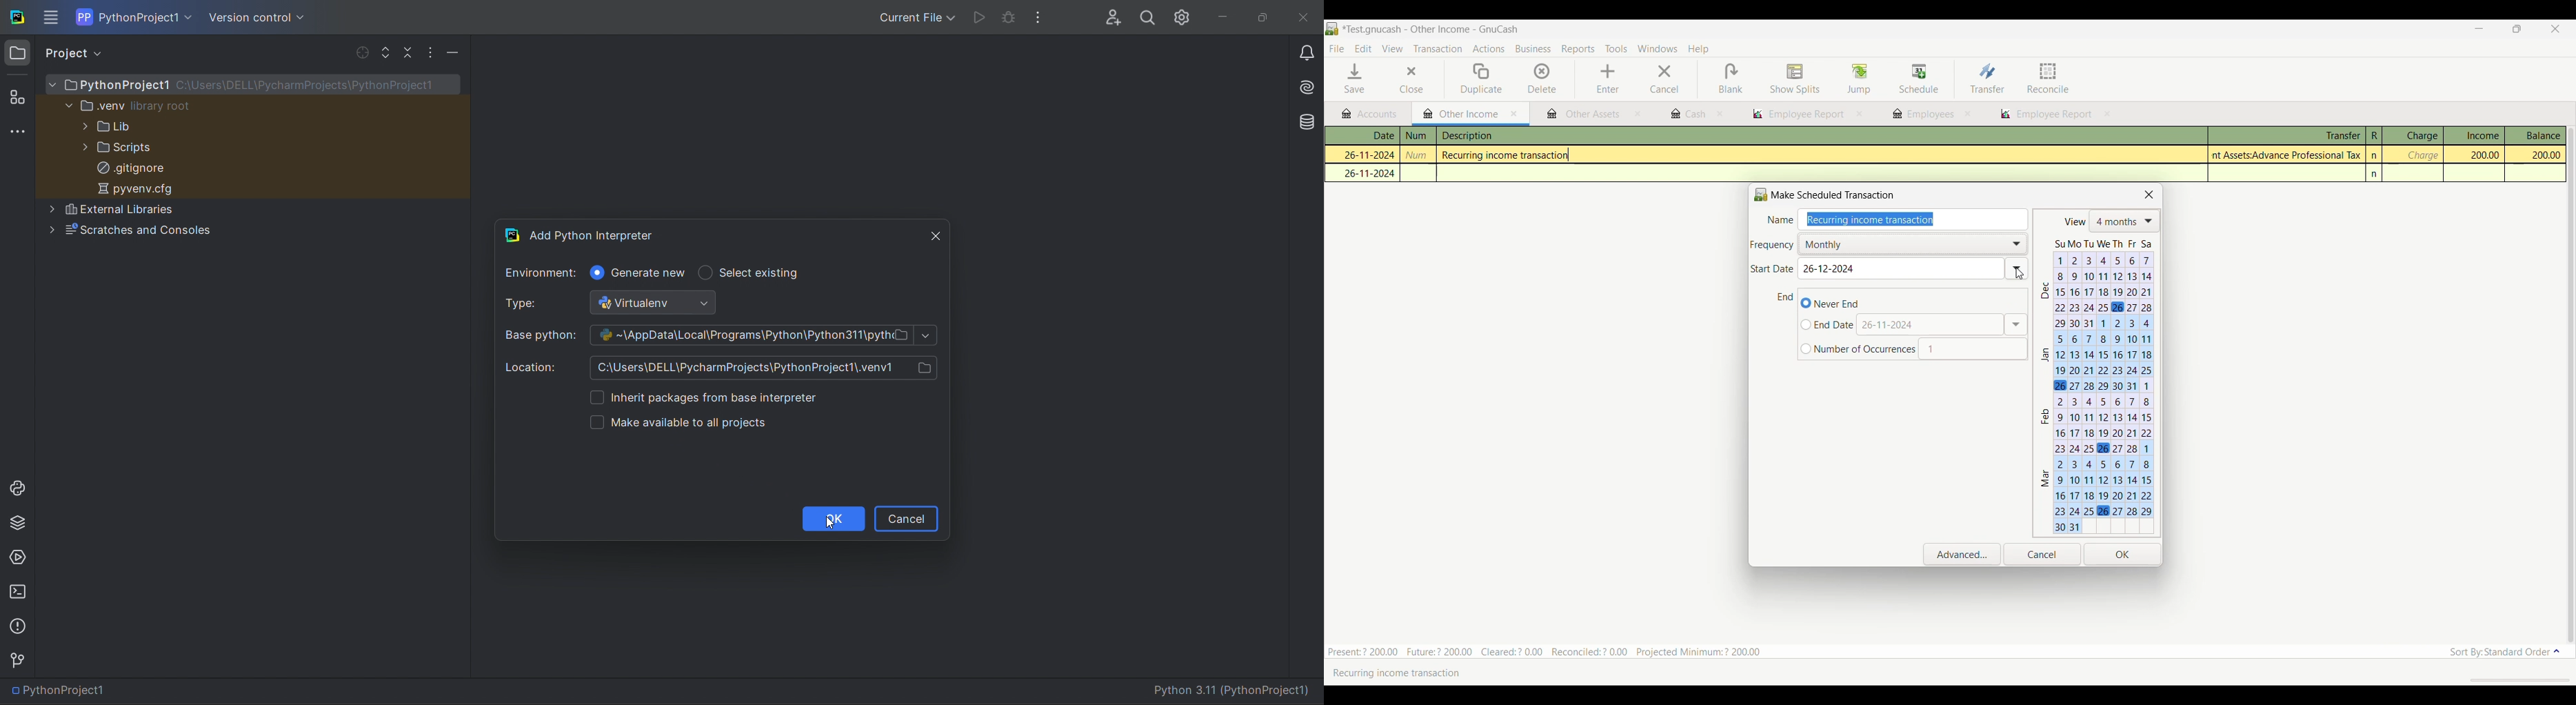 This screenshot has width=2576, height=728. What do you see at coordinates (19, 660) in the screenshot?
I see `version control` at bounding box center [19, 660].